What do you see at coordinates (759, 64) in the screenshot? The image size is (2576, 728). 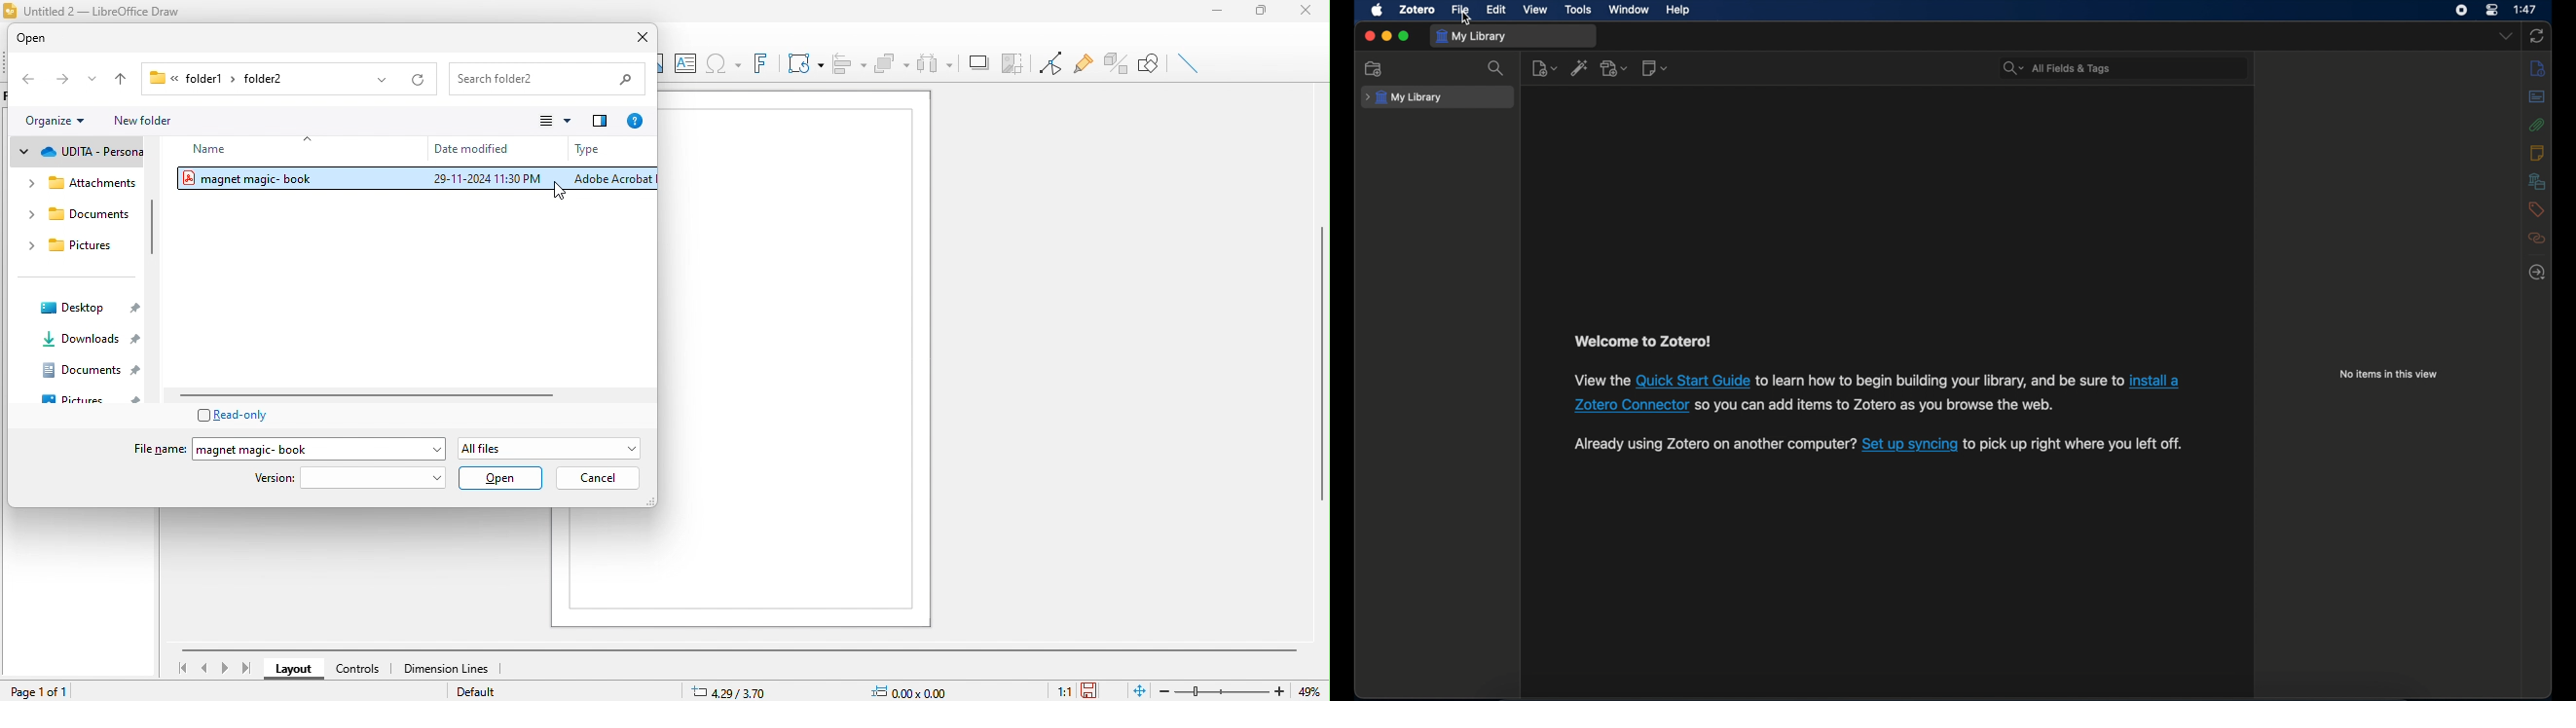 I see `fontwork text` at bounding box center [759, 64].